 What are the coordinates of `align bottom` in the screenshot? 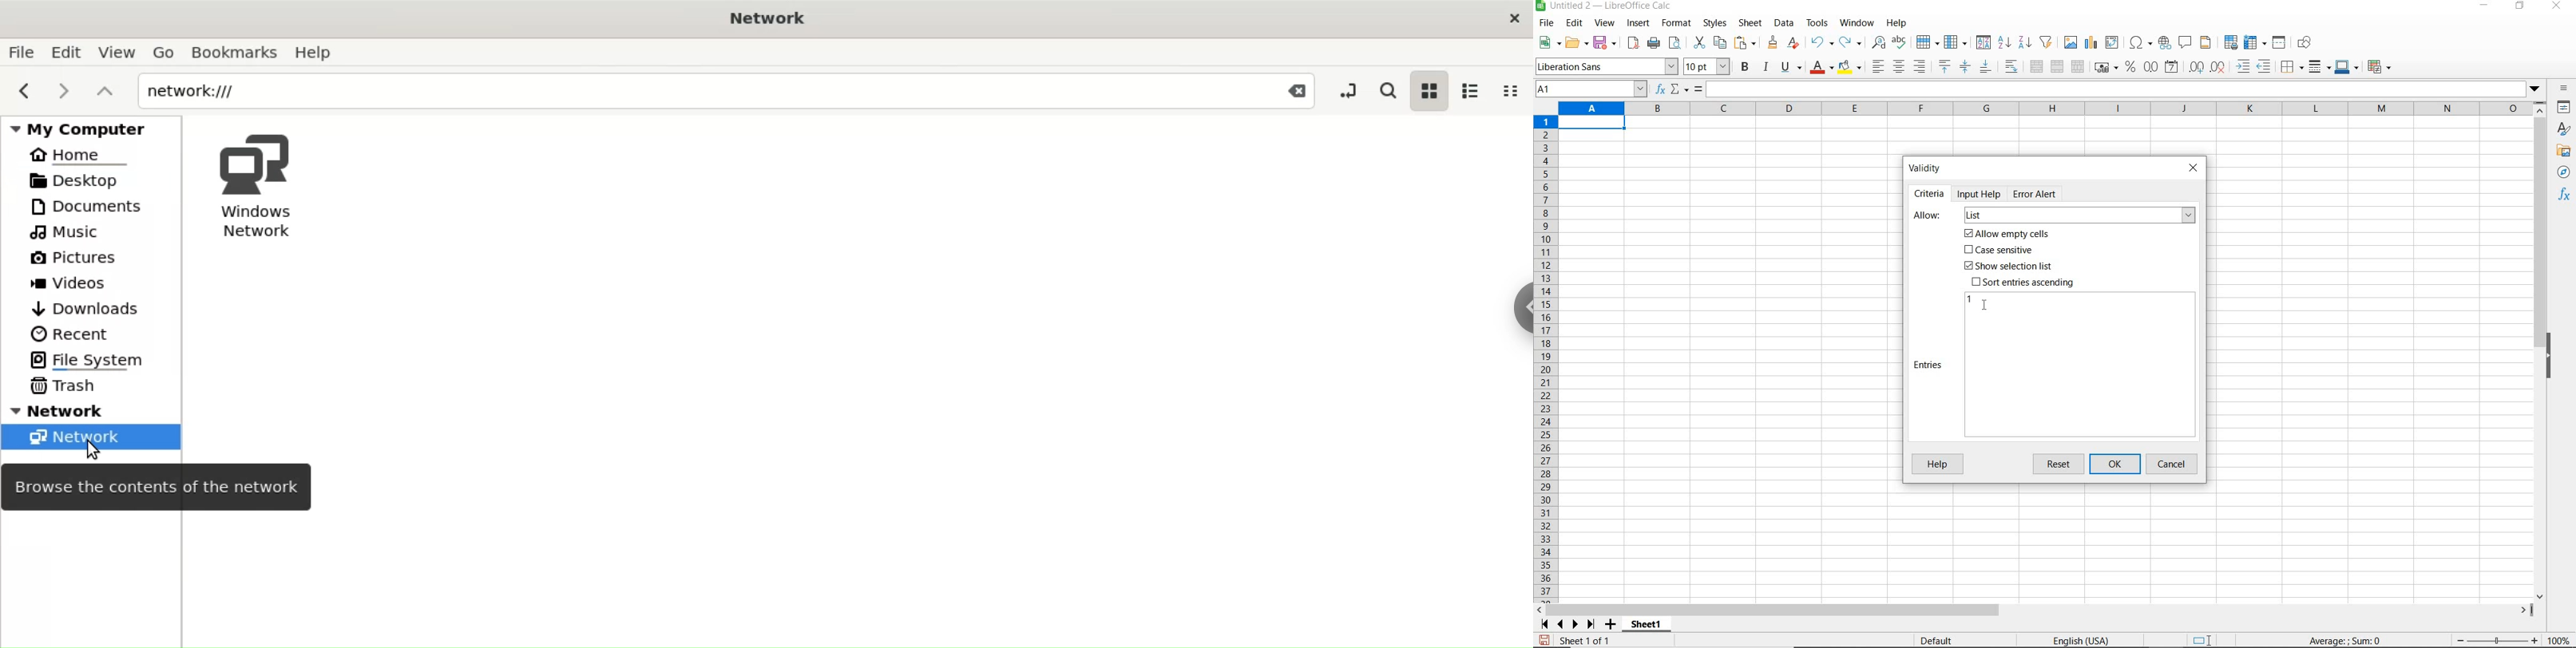 It's located at (1985, 68).